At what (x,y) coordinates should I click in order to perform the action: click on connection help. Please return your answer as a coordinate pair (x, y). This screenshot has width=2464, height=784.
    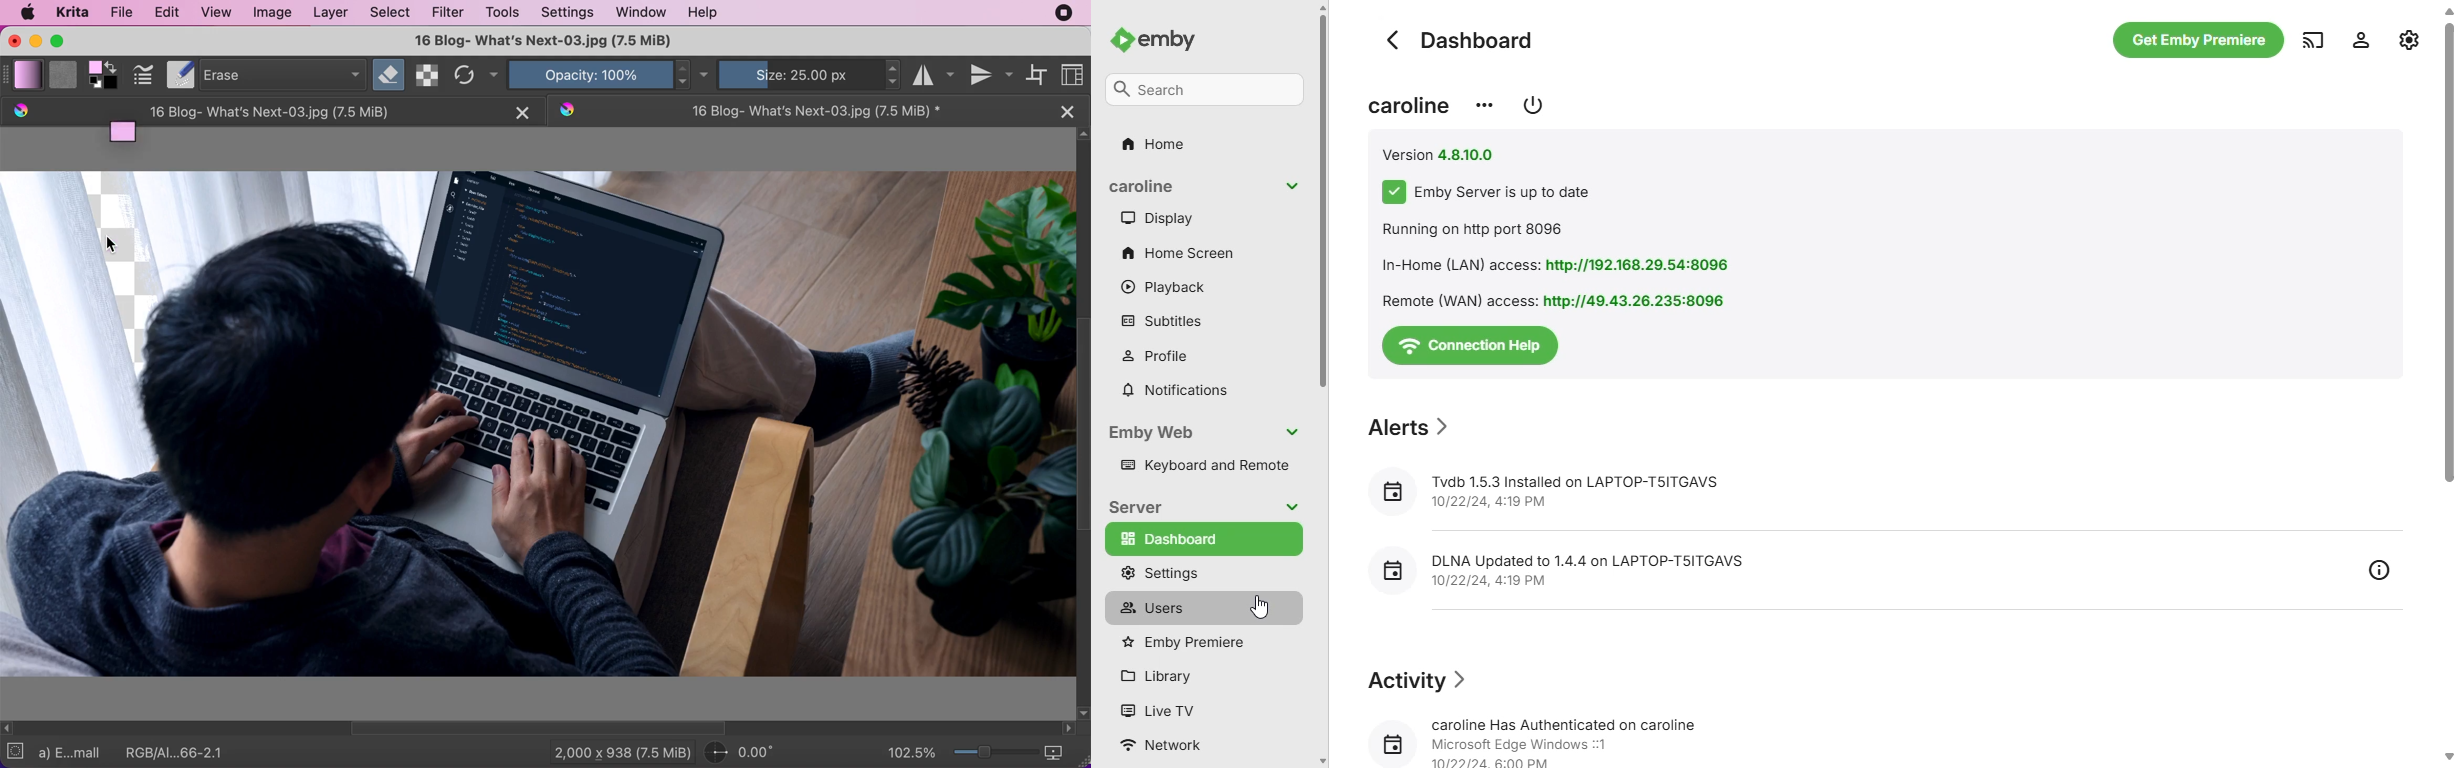
    Looking at the image, I should click on (1469, 346).